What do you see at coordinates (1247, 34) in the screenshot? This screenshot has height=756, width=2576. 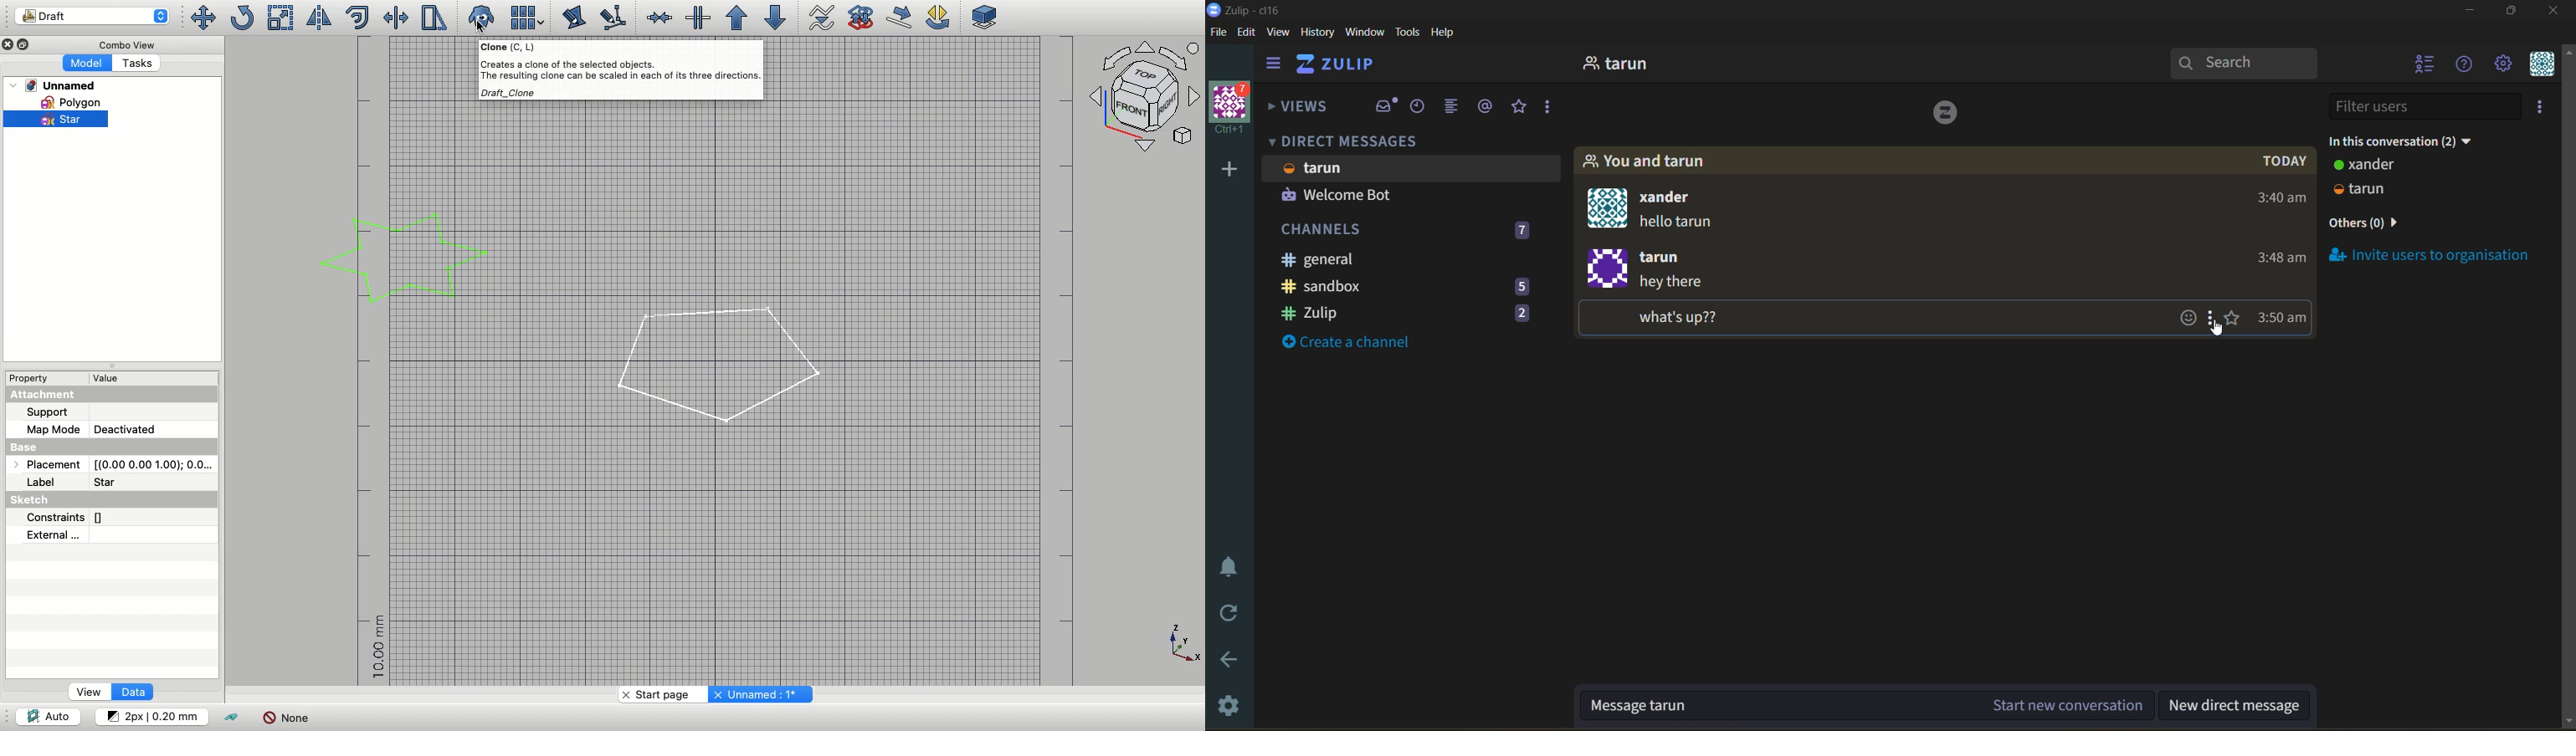 I see `edit` at bounding box center [1247, 34].